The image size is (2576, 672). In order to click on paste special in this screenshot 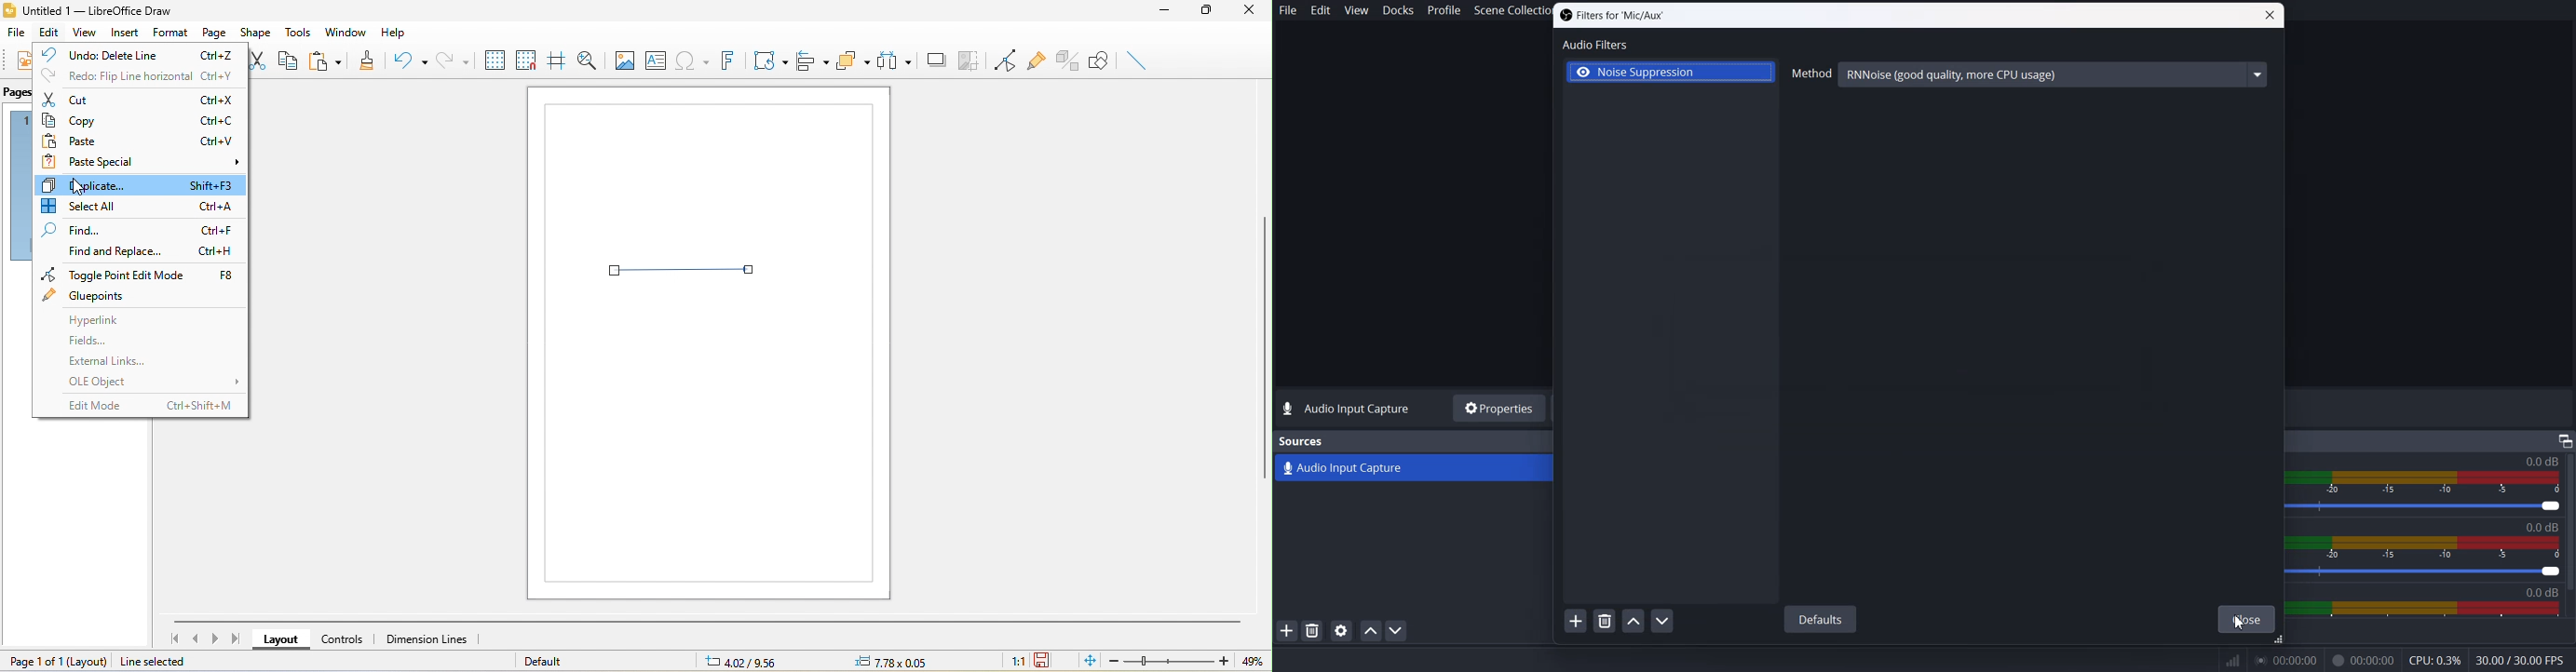, I will do `click(143, 163)`.